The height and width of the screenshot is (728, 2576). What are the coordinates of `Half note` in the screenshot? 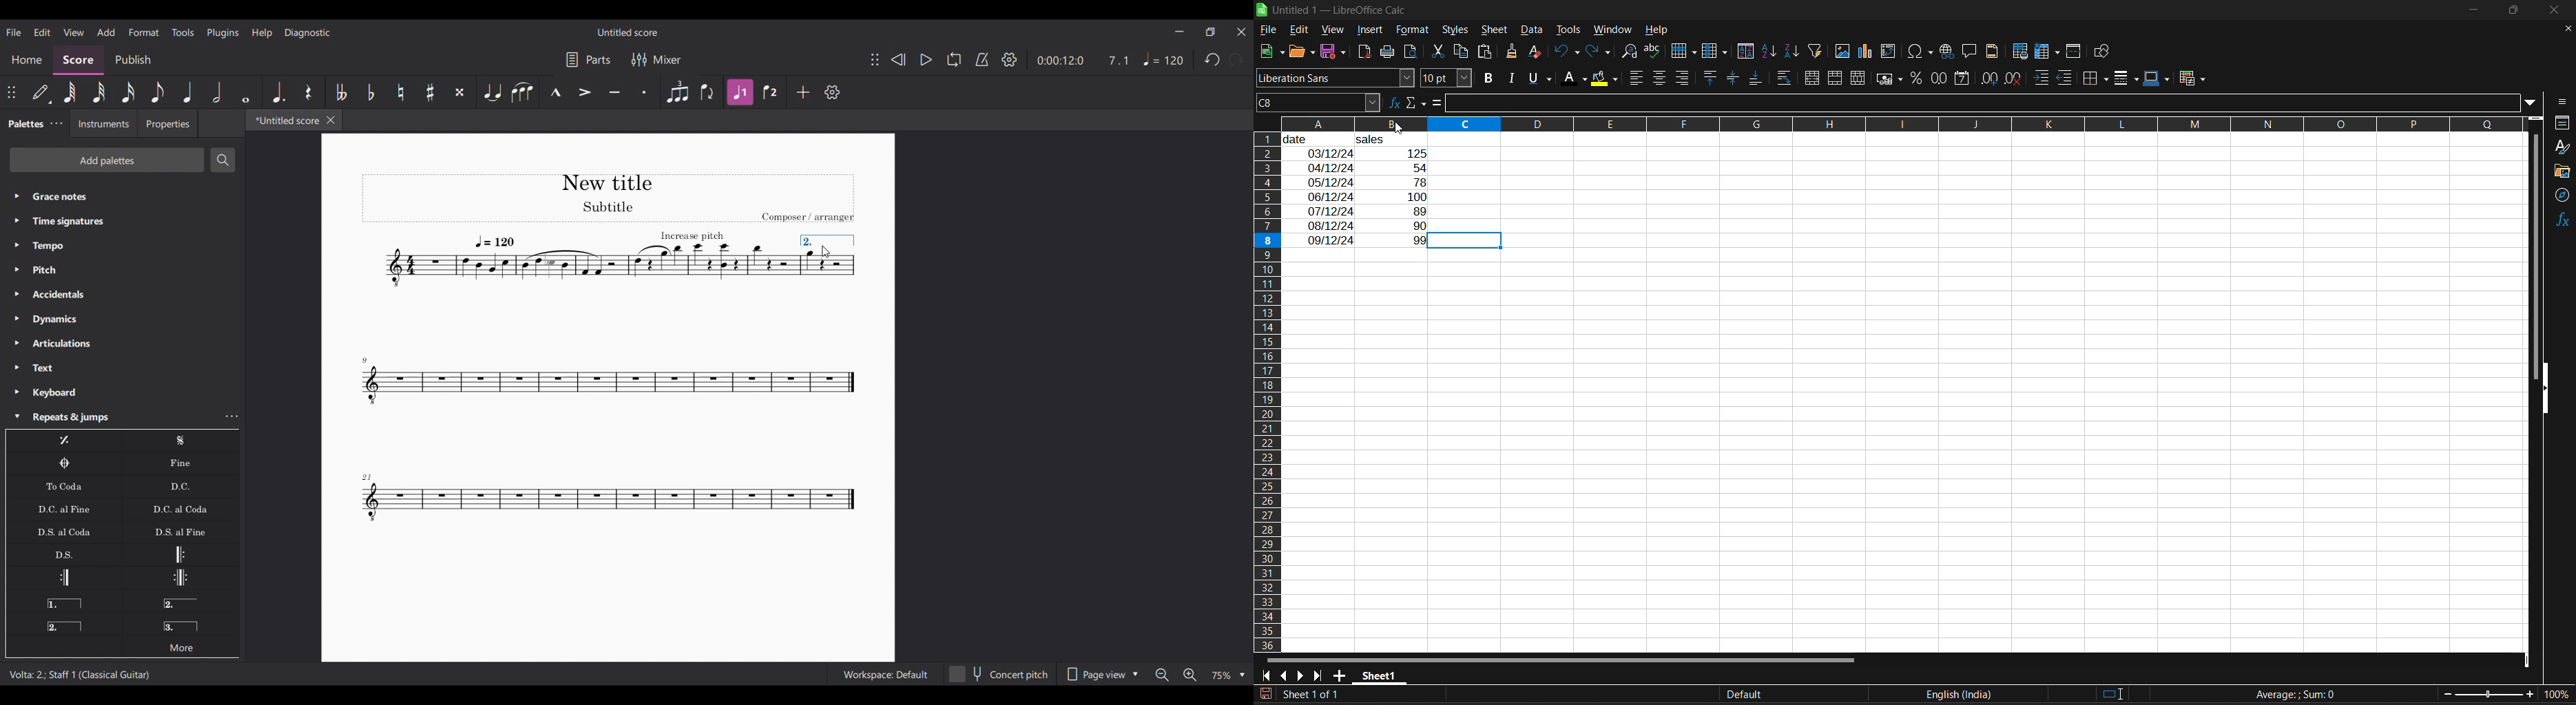 It's located at (217, 92).